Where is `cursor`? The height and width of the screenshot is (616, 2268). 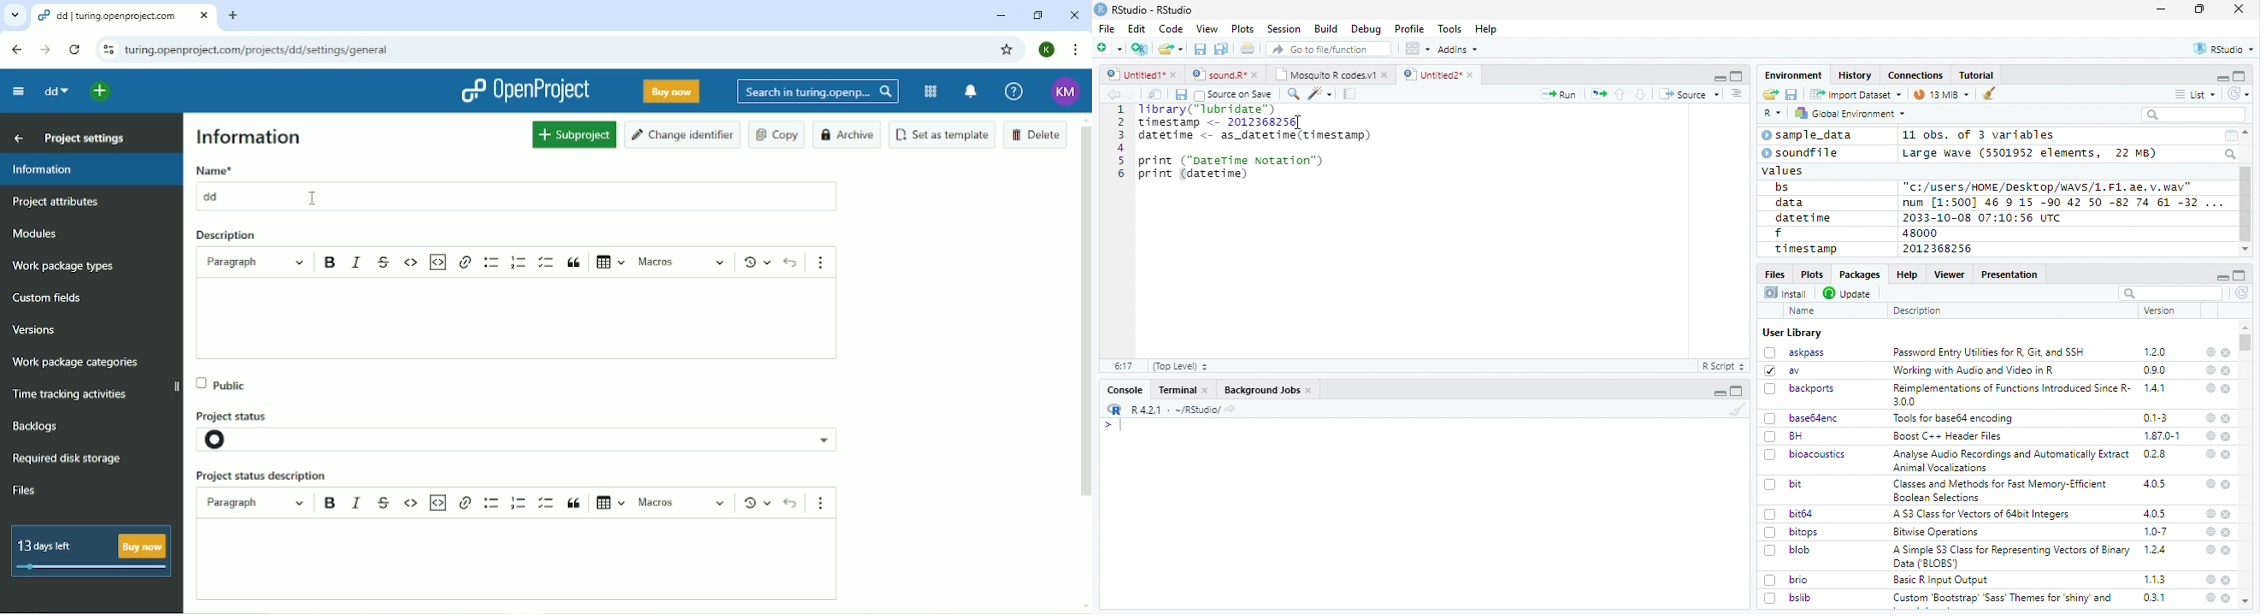 cursor is located at coordinates (1299, 127).